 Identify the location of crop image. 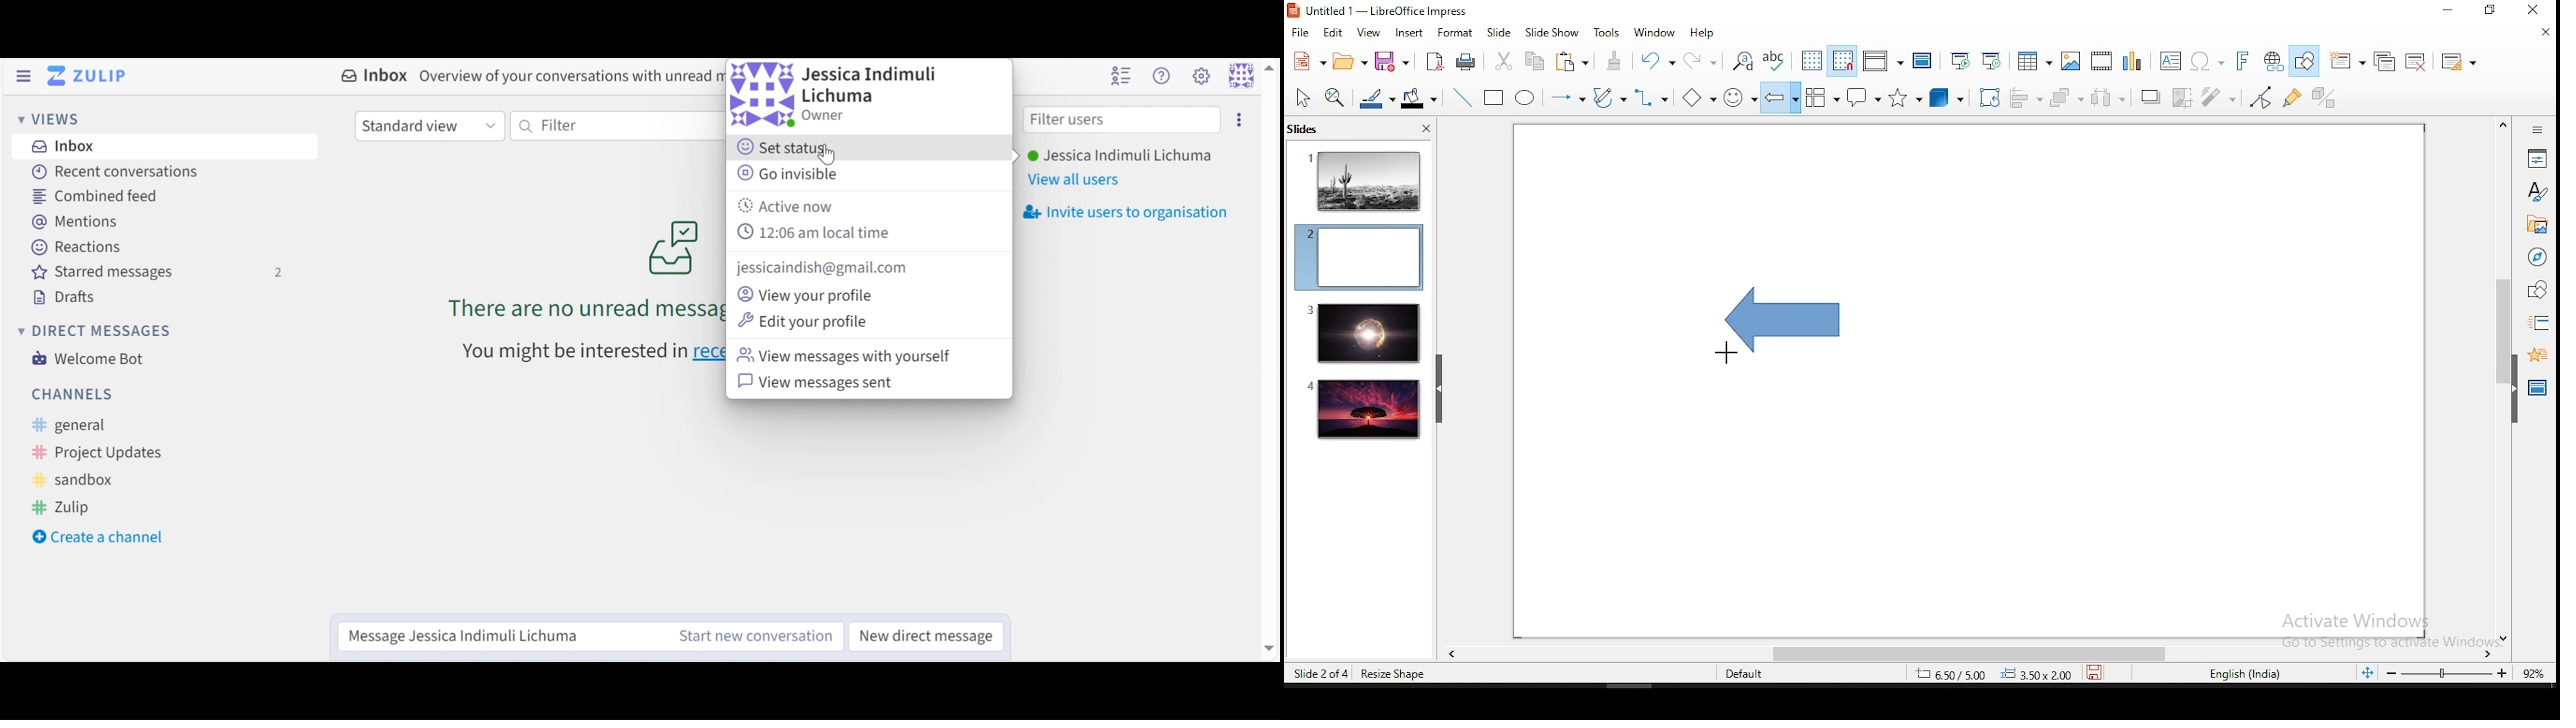
(2183, 96).